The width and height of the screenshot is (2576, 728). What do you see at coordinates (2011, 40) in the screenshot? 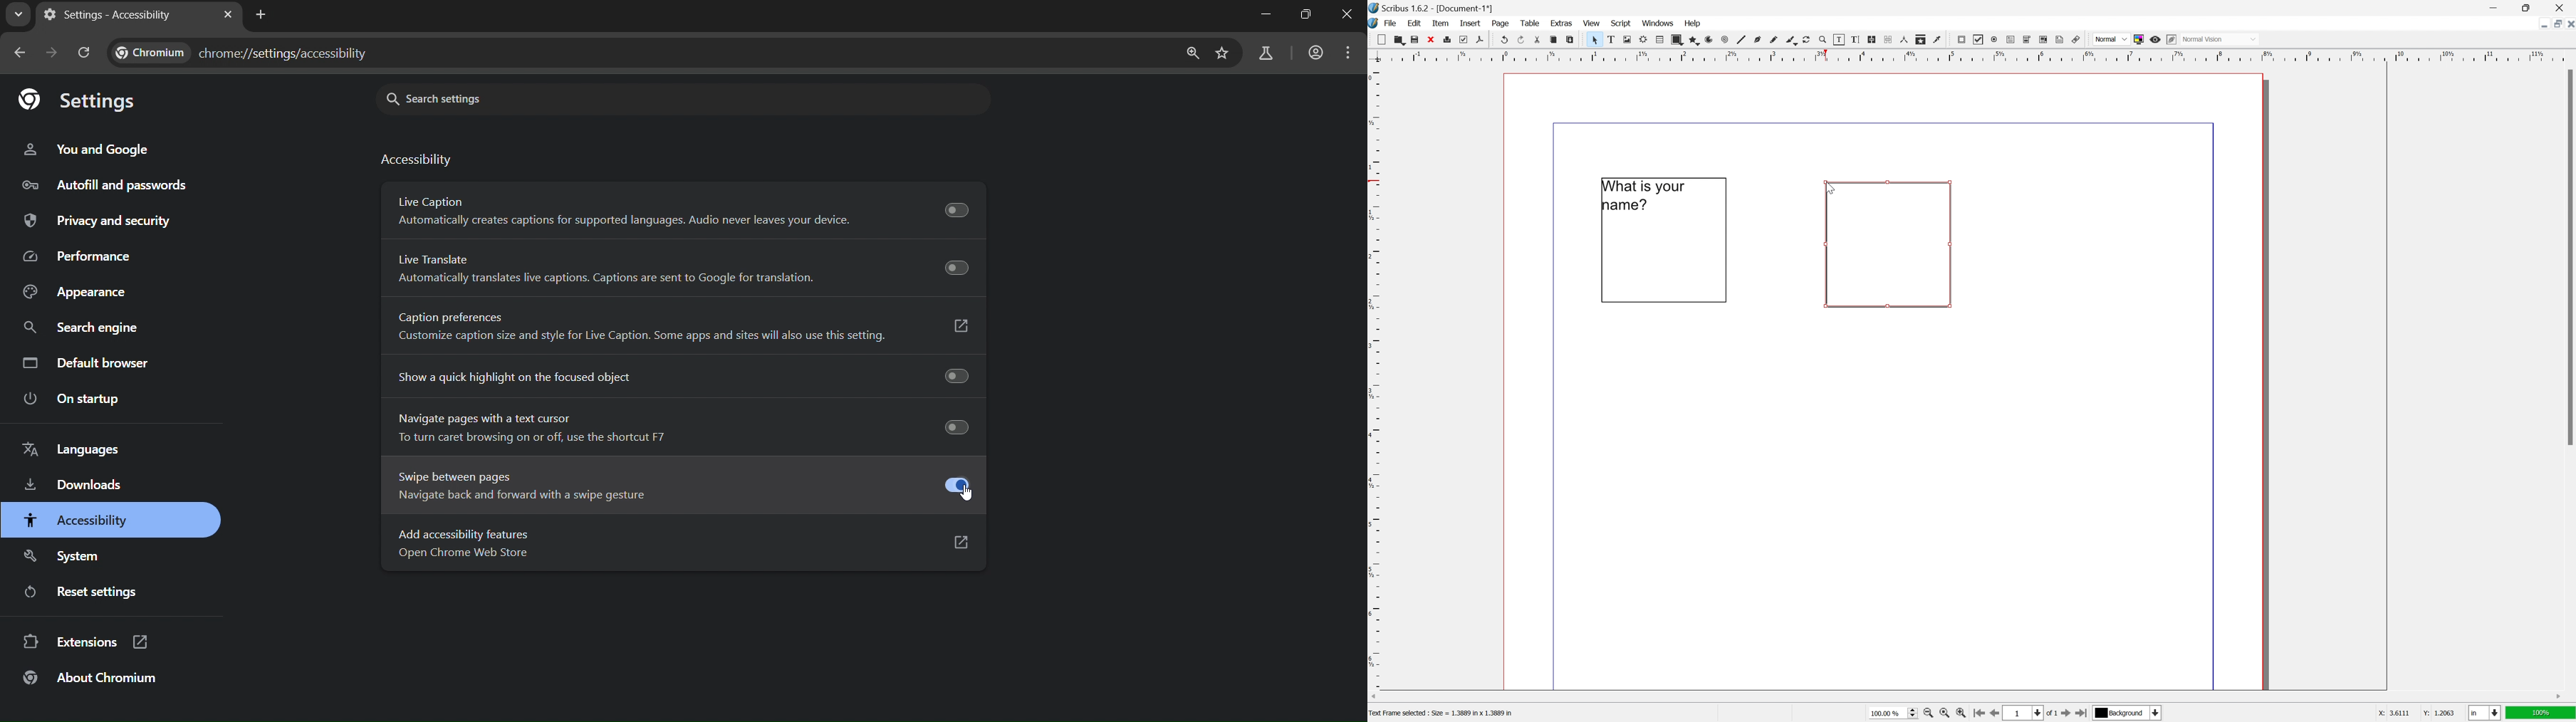
I see `pdf text field` at bounding box center [2011, 40].